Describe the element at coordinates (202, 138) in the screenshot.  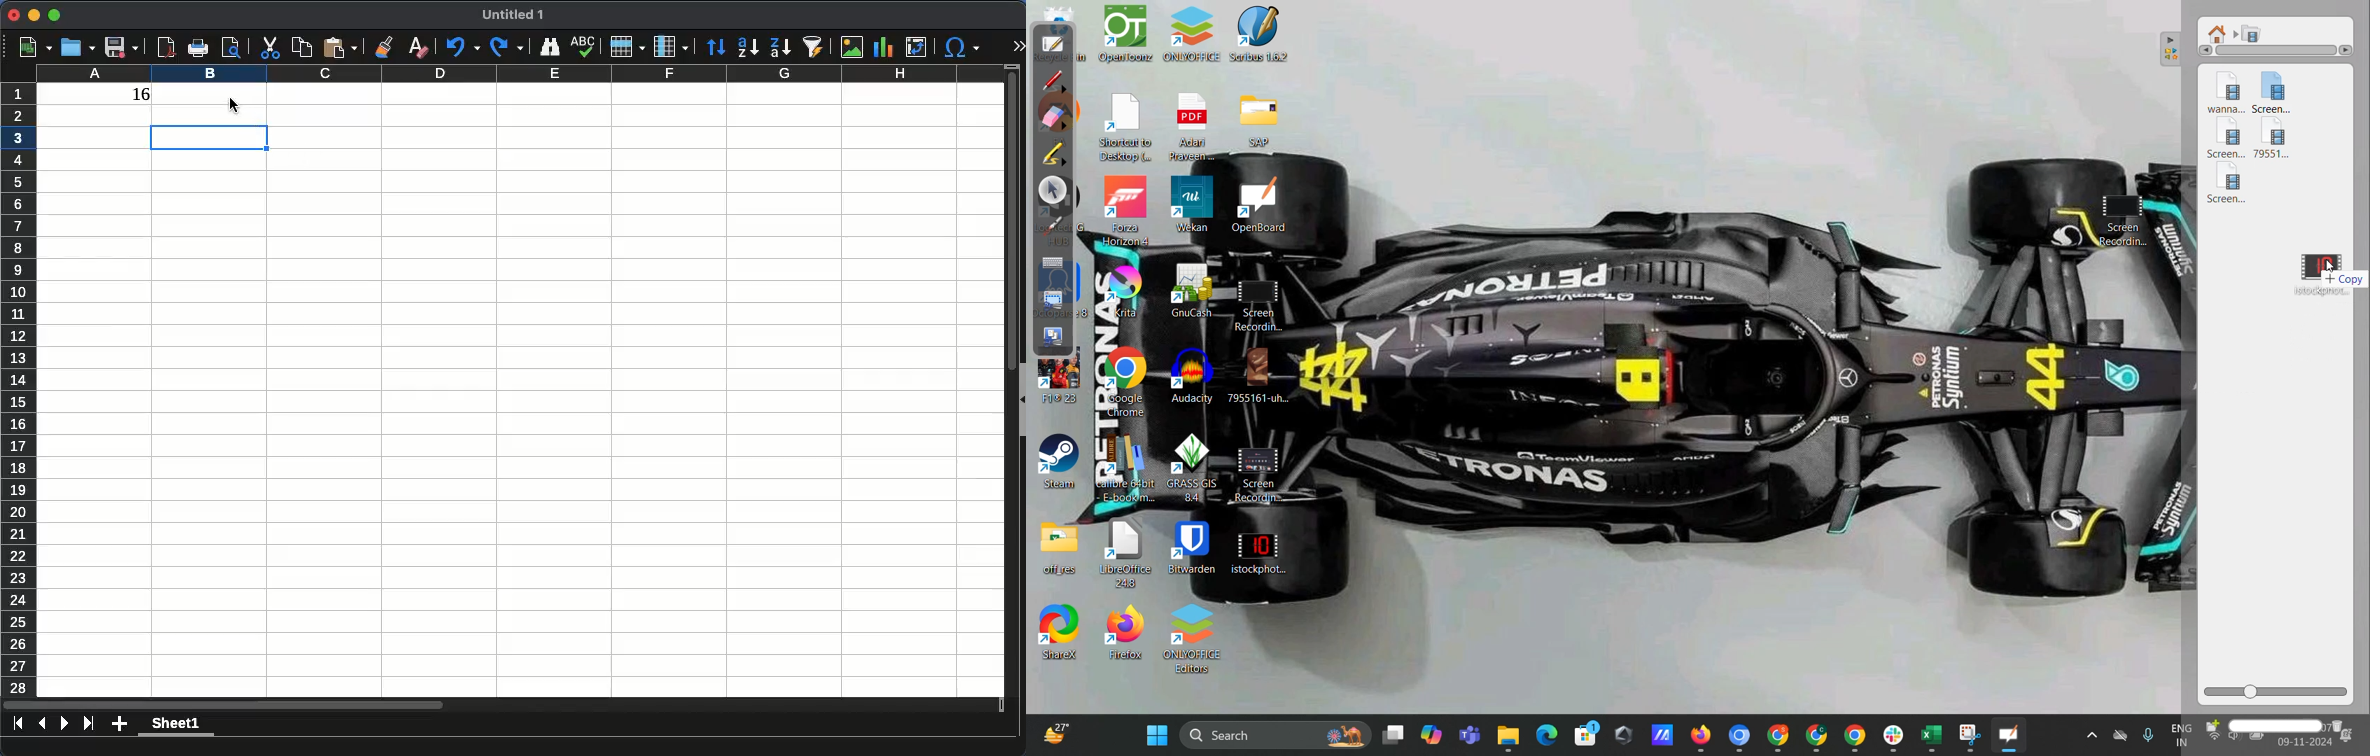
I see `cell selected` at that location.